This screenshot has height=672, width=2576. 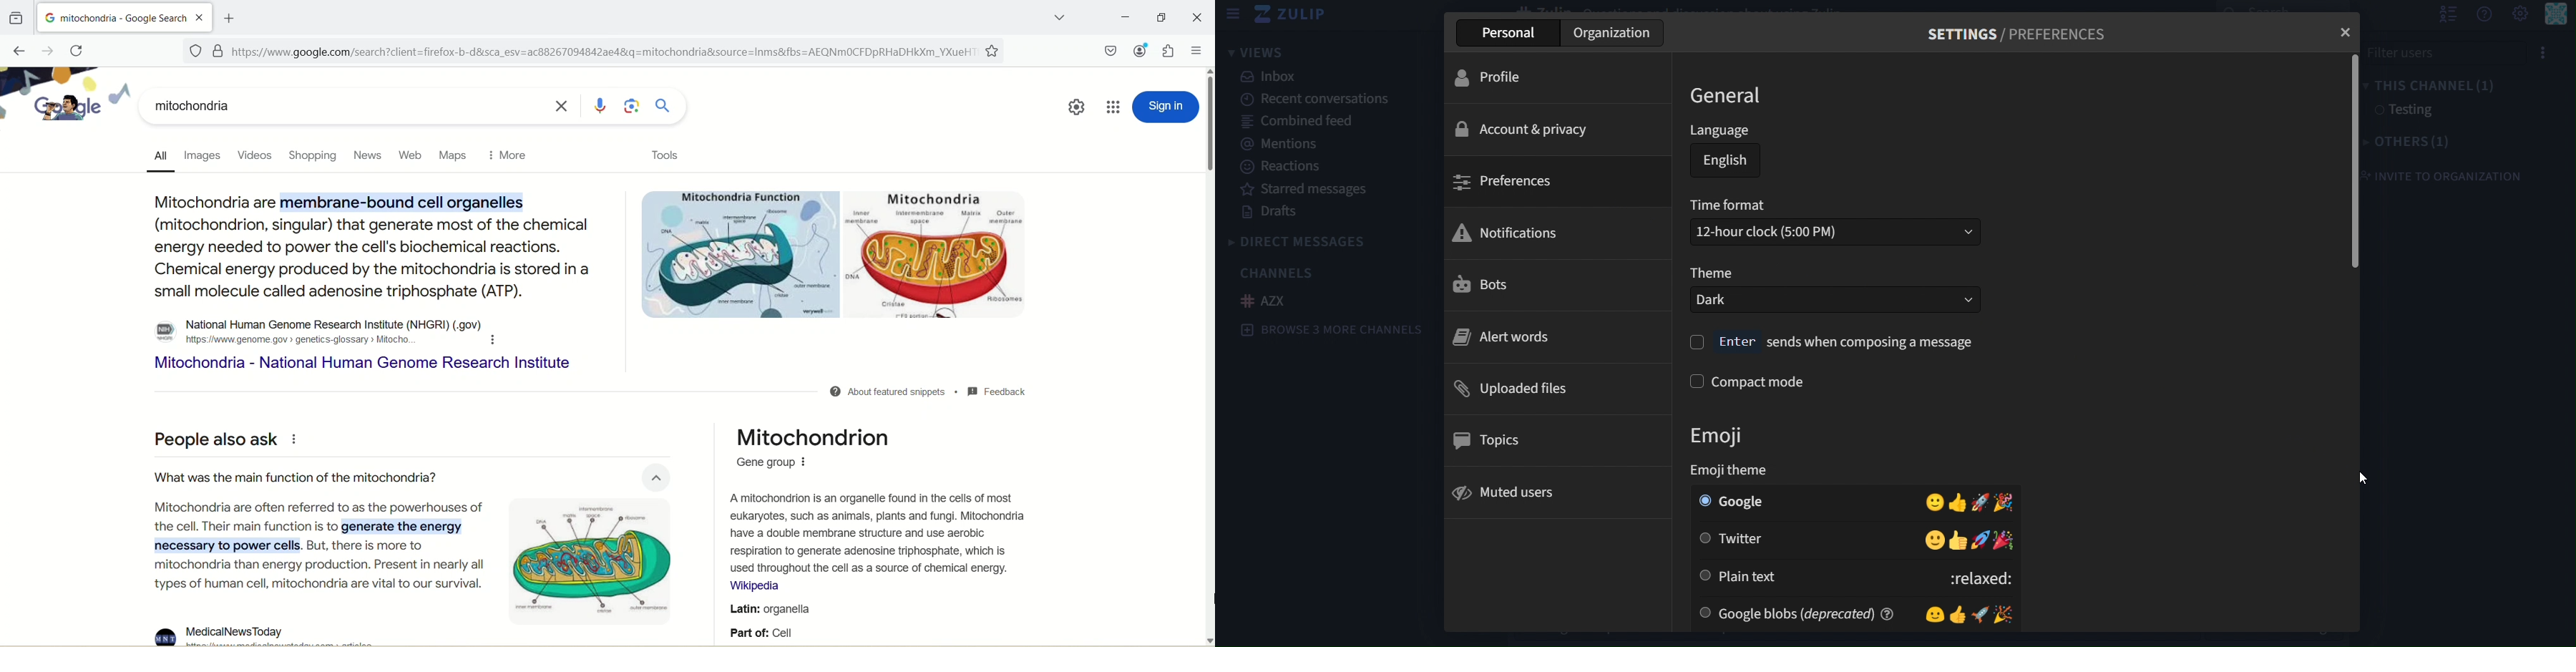 What do you see at coordinates (1205, 639) in the screenshot?
I see `scroll down` at bounding box center [1205, 639].